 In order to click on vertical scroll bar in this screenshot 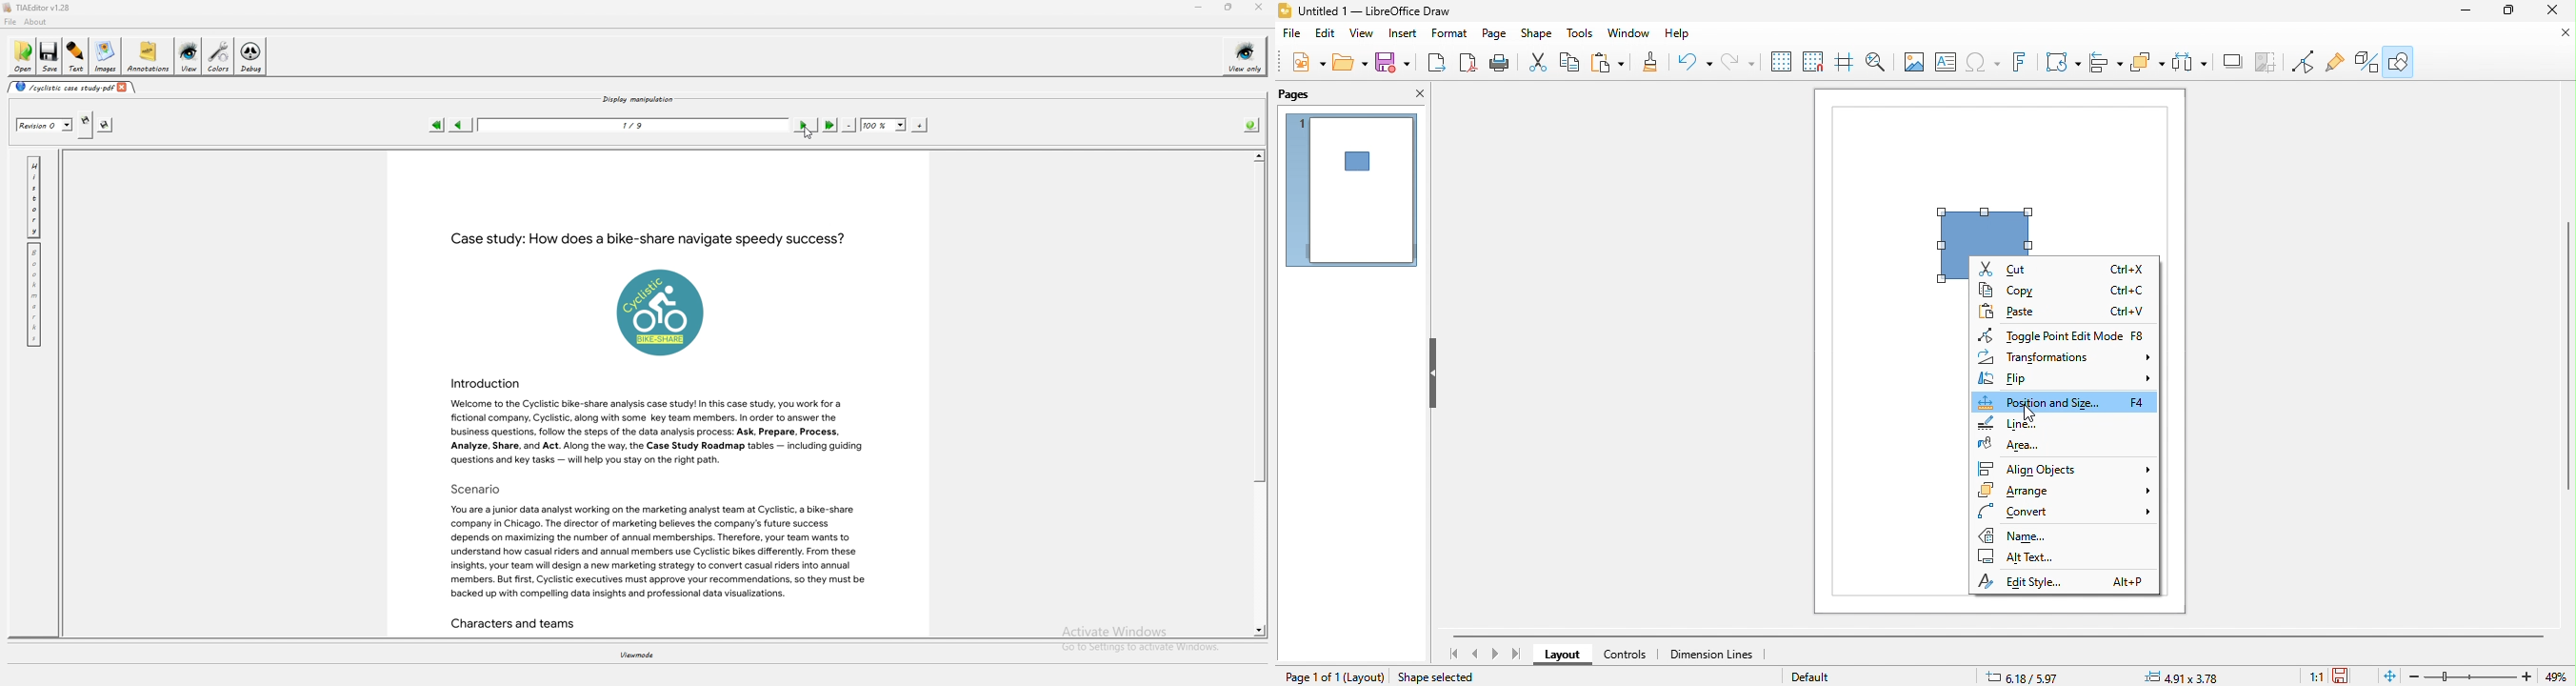, I will do `click(2567, 354)`.